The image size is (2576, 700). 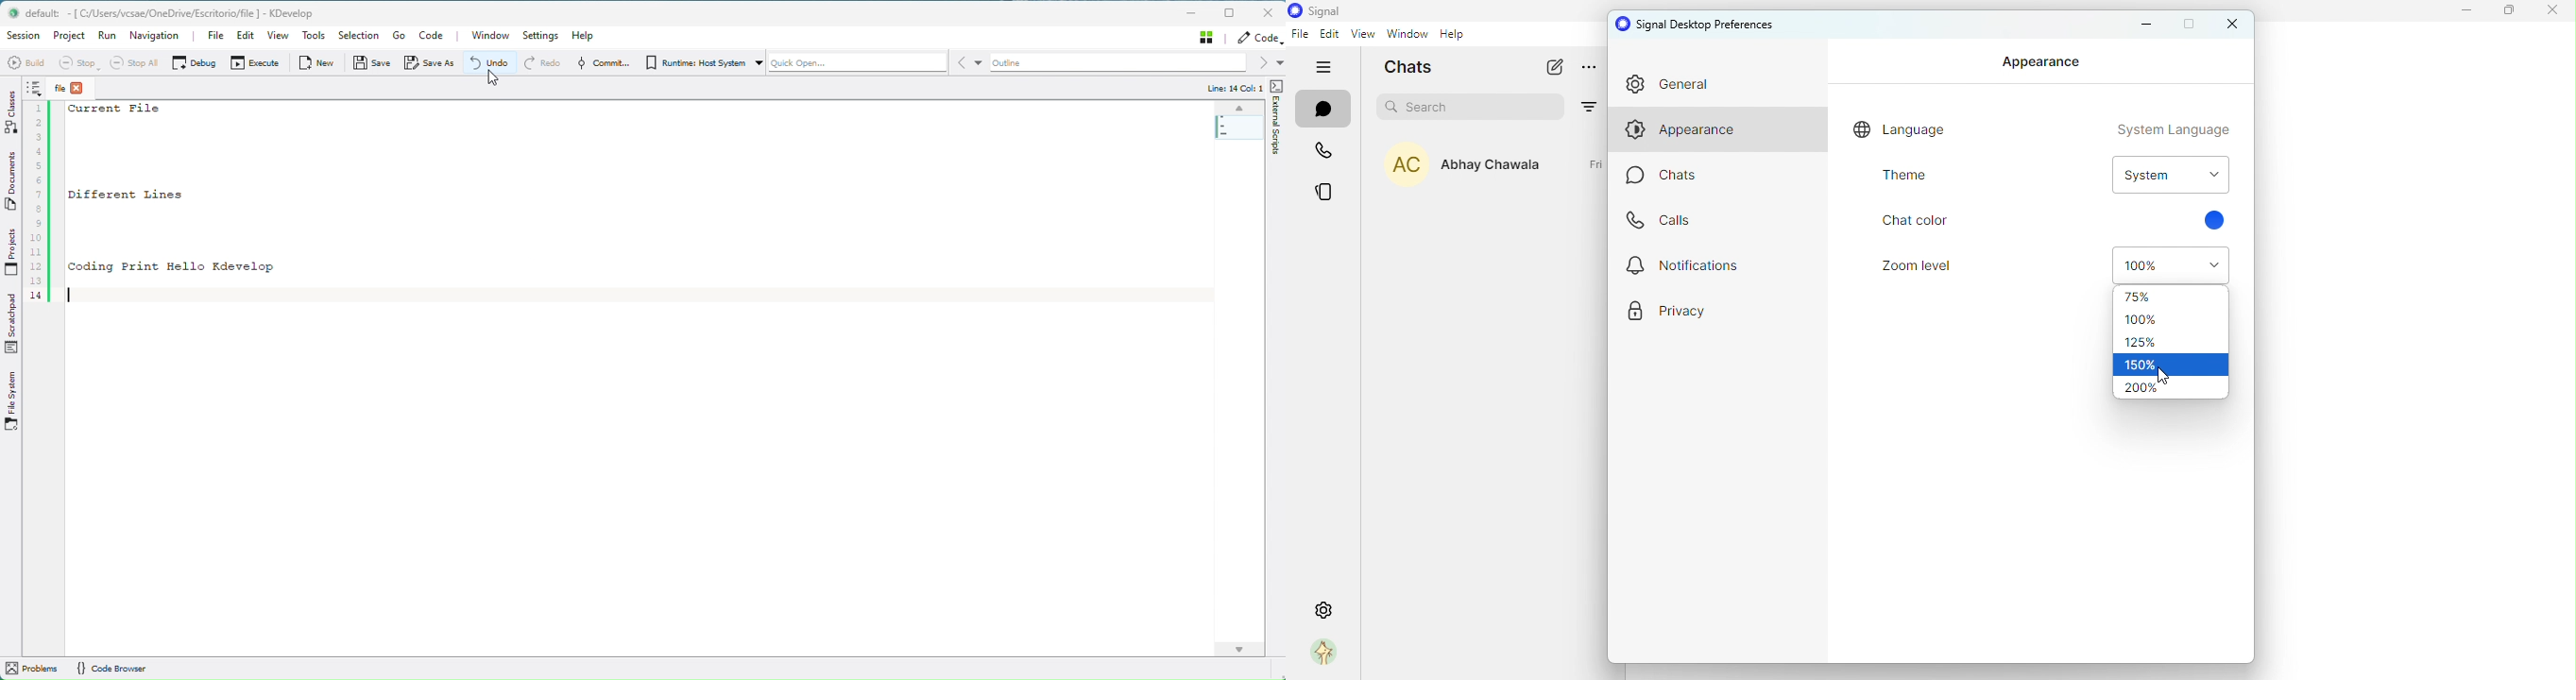 I want to click on File, so click(x=215, y=37).